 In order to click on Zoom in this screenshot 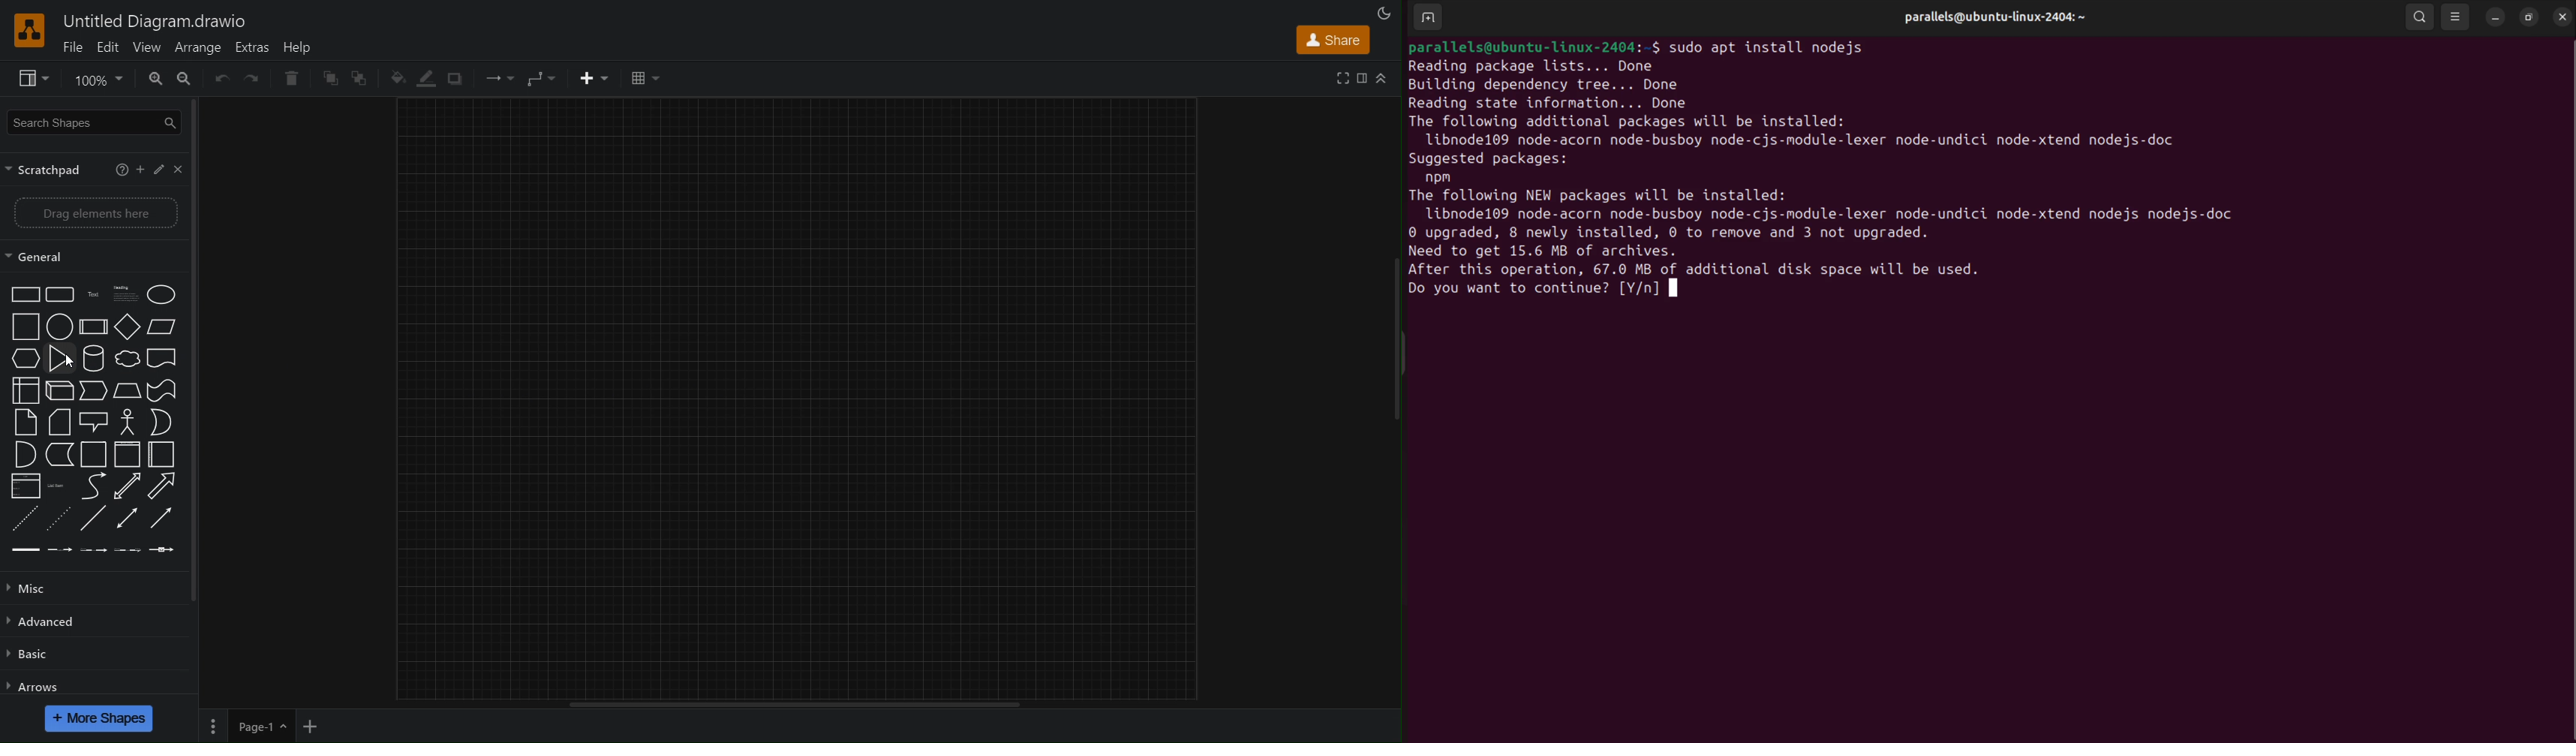, I will do `click(101, 79)`.